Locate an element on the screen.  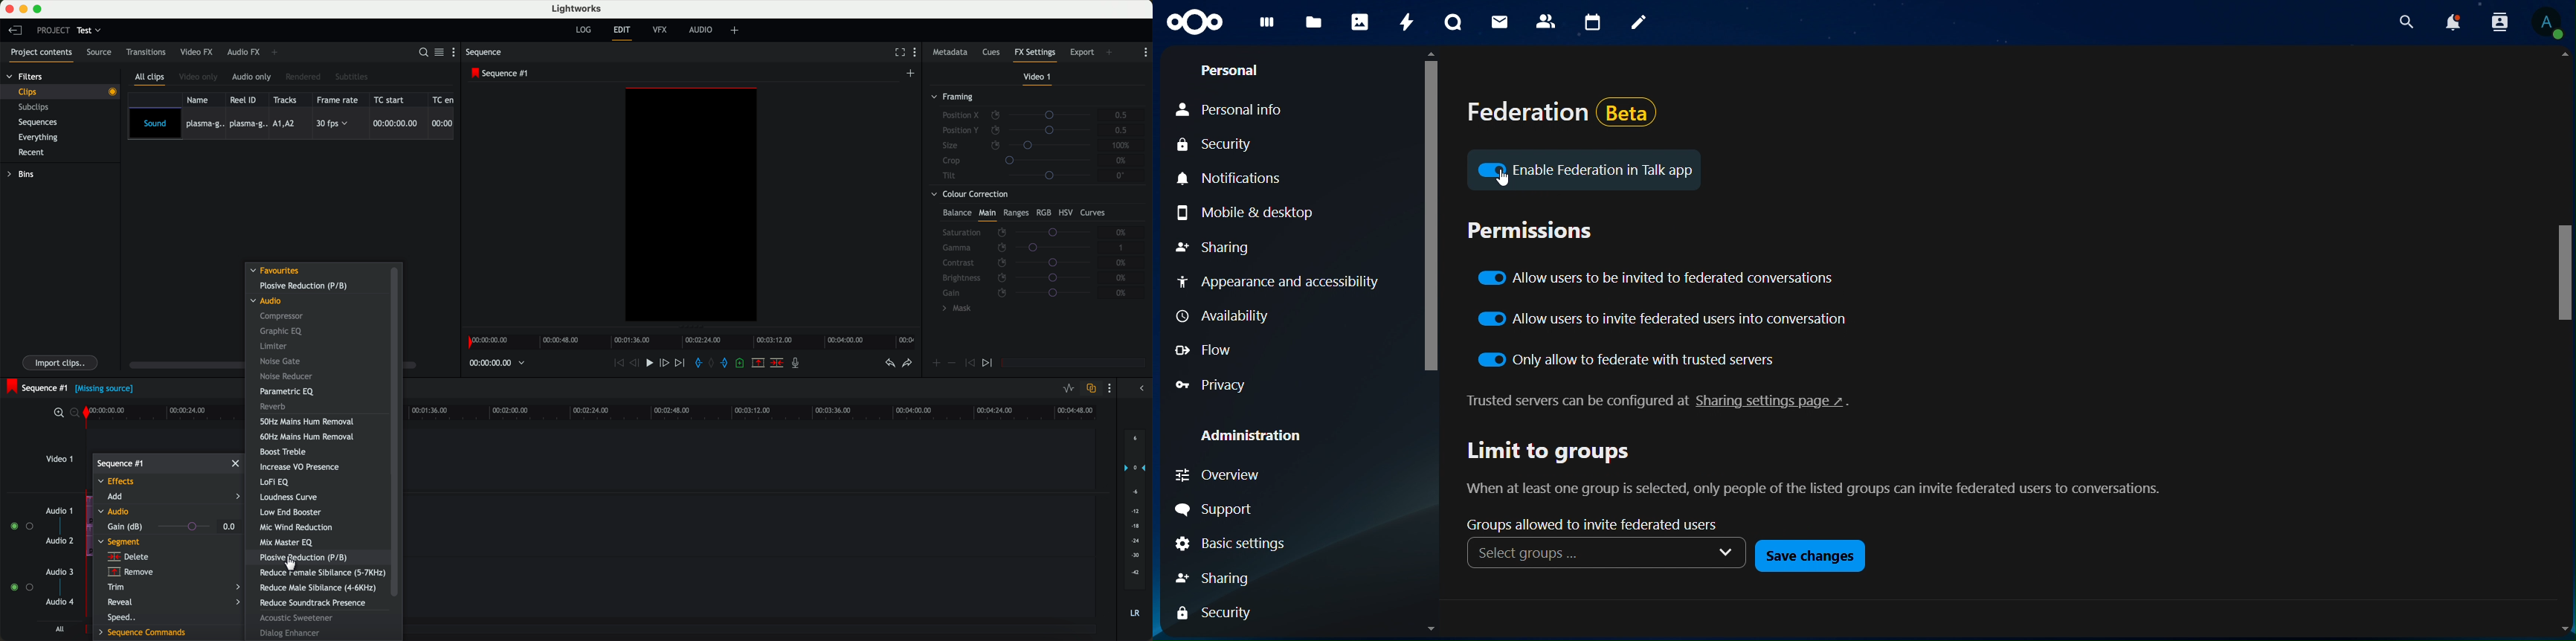
limit to groups is located at coordinates (1560, 454).